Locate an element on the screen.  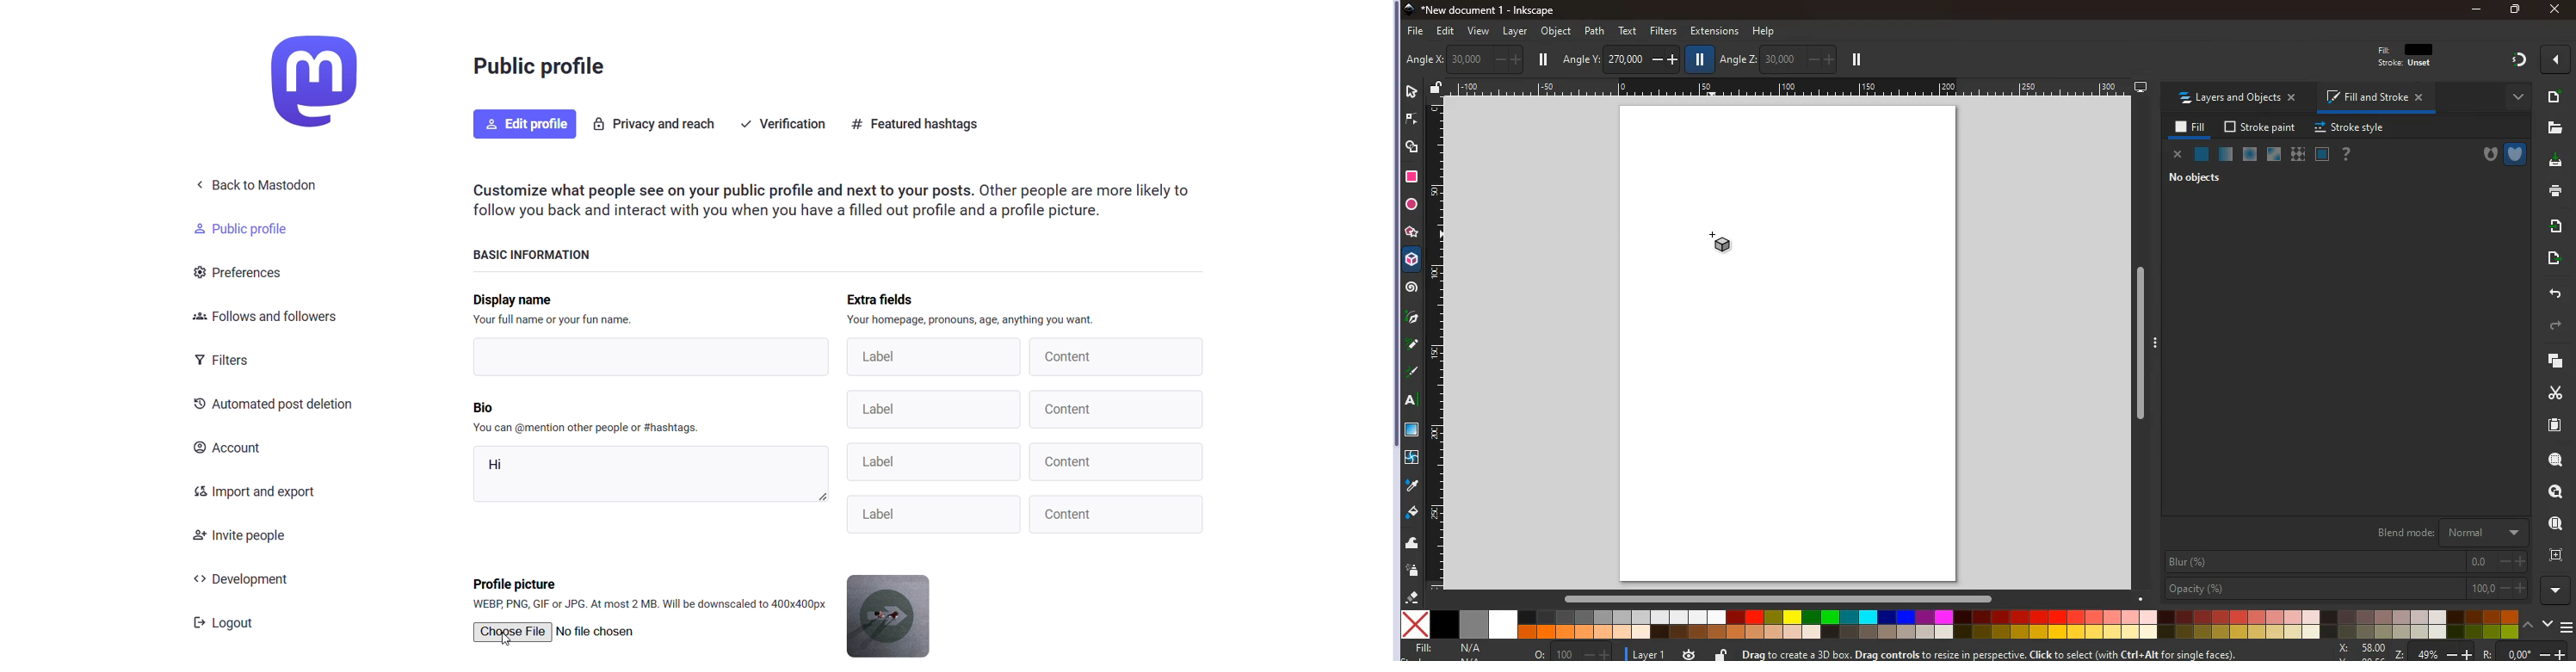
up is located at coordinates (2529, 626).